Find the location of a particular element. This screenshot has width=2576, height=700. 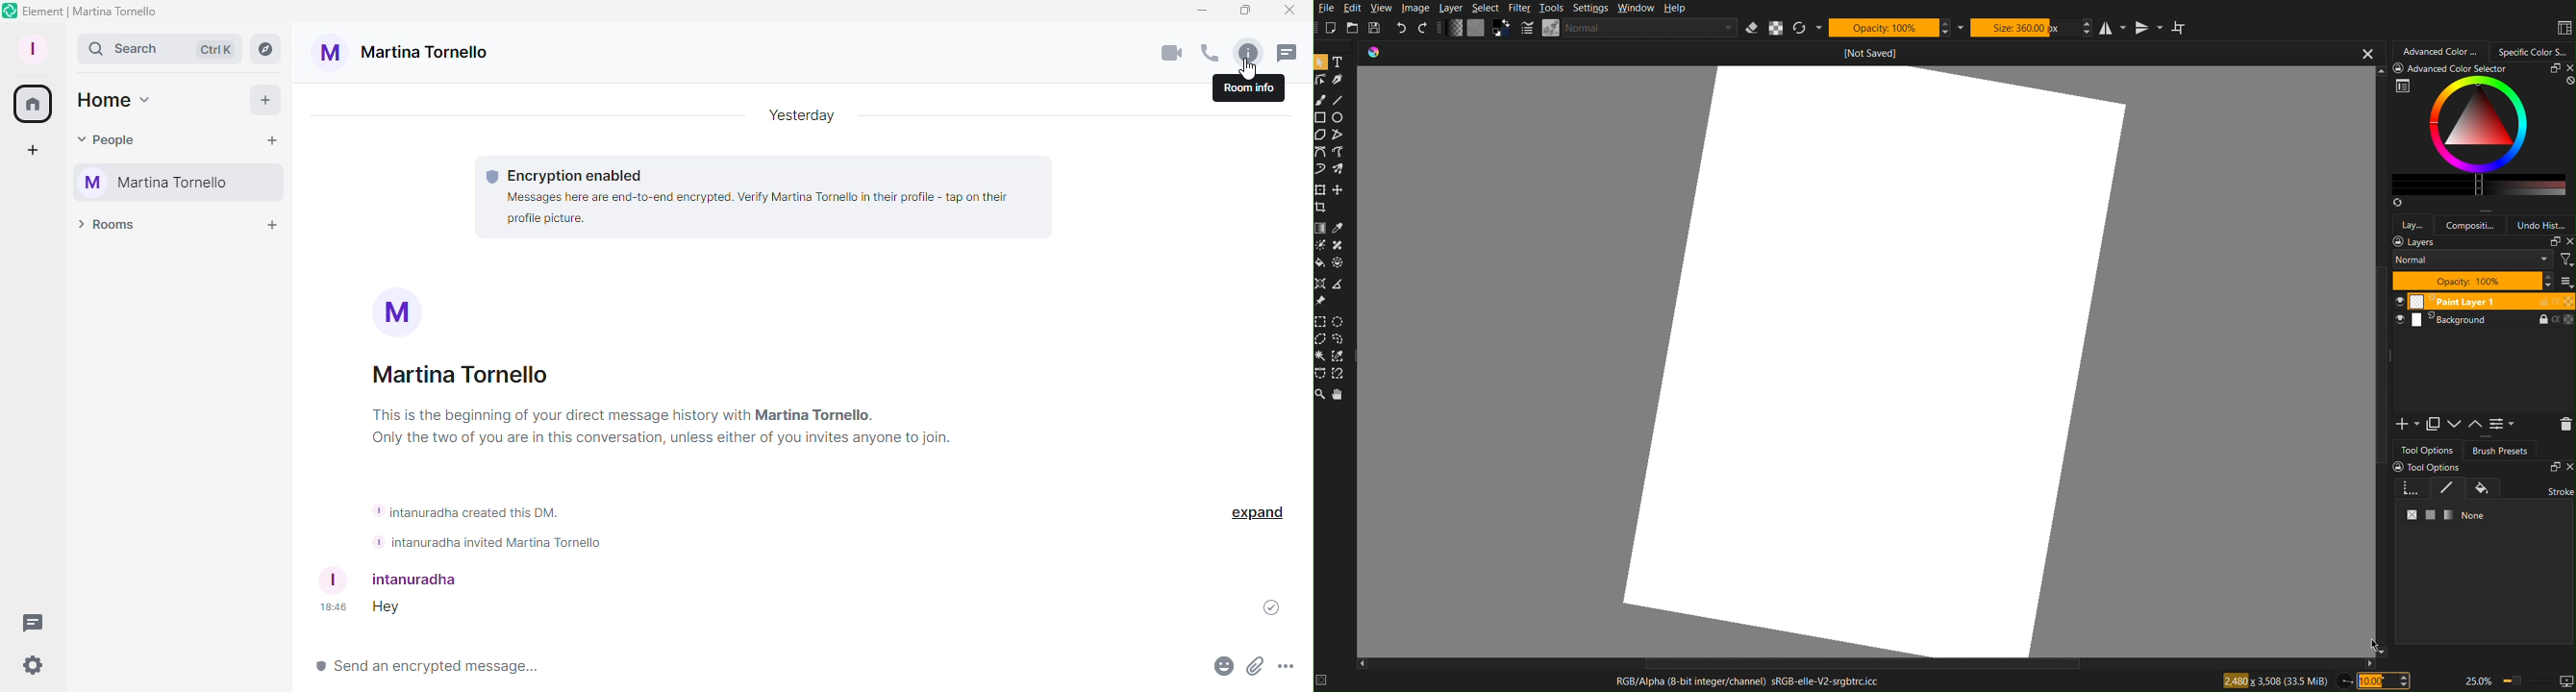

Dodge Tool is located at coordinates (1321, 245).